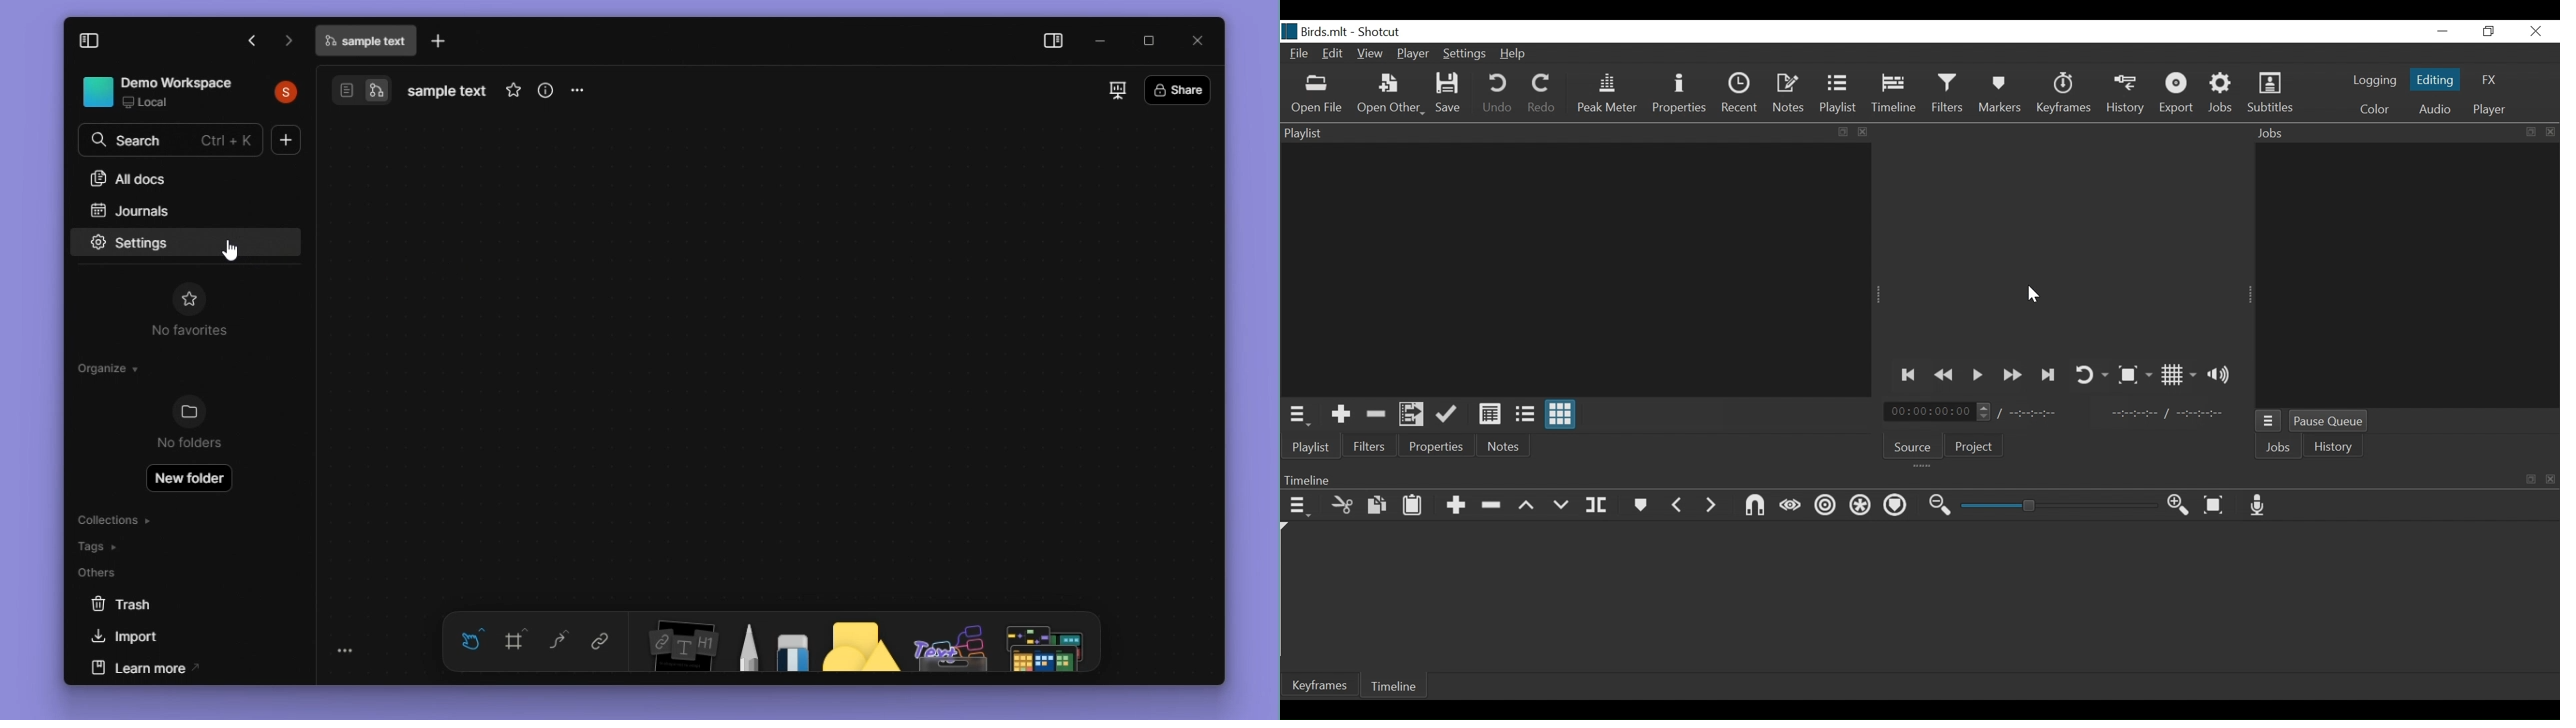  Describe the element at coordinates (1378, 505) in the screenshot. I see `Copy` at that location.